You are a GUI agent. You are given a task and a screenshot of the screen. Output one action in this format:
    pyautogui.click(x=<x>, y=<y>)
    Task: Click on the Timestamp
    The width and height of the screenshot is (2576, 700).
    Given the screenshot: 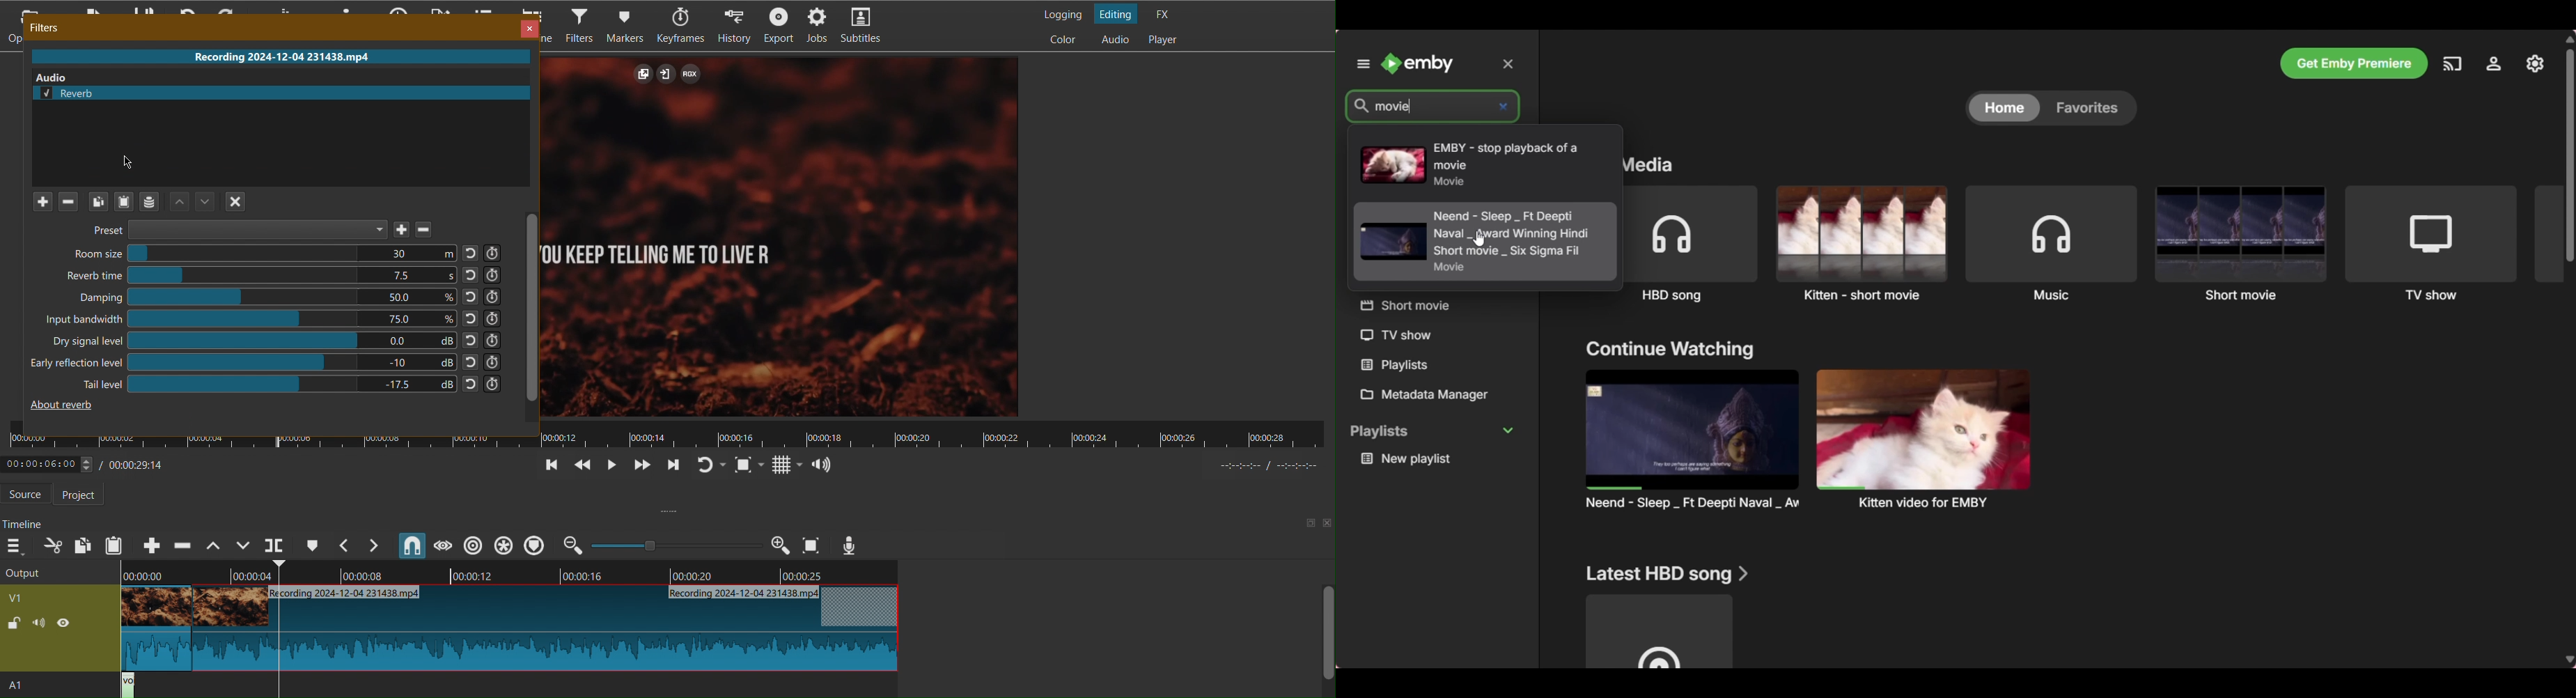 What is the action you would take?
    pyautogui.click(x=91, y=463)
    